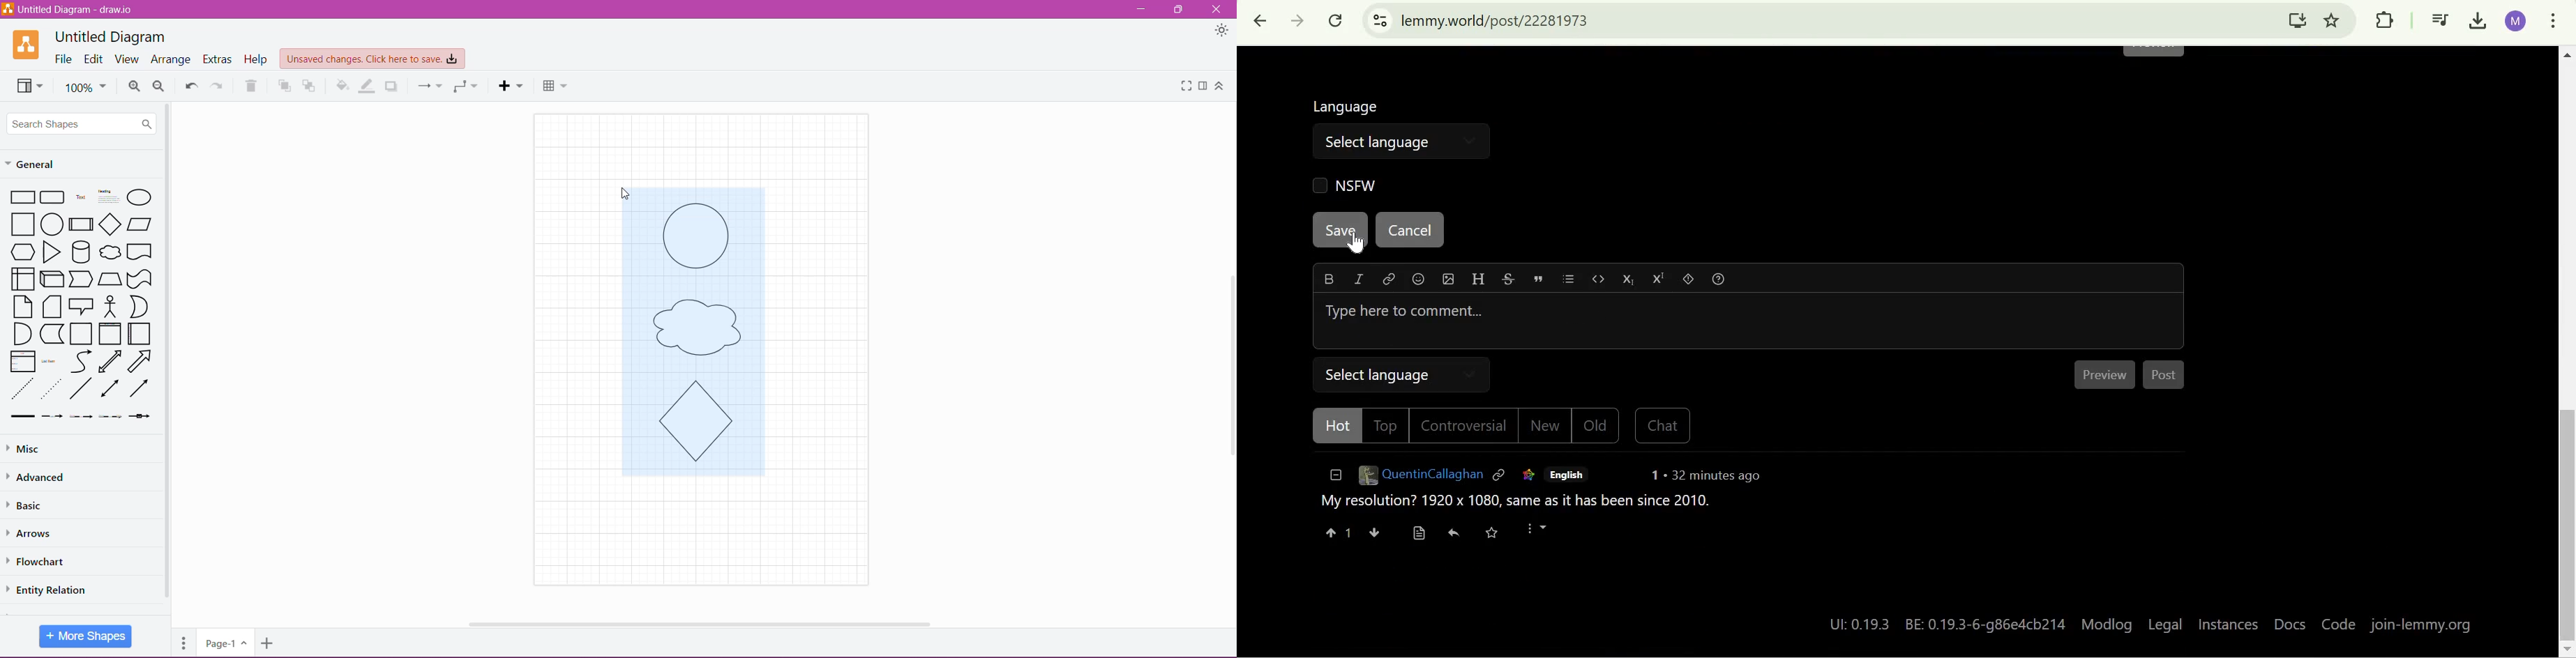  Describe the element at coordinates (696, 620) in the screenshot. I see `Horizontal Scroll Bar` at that location.